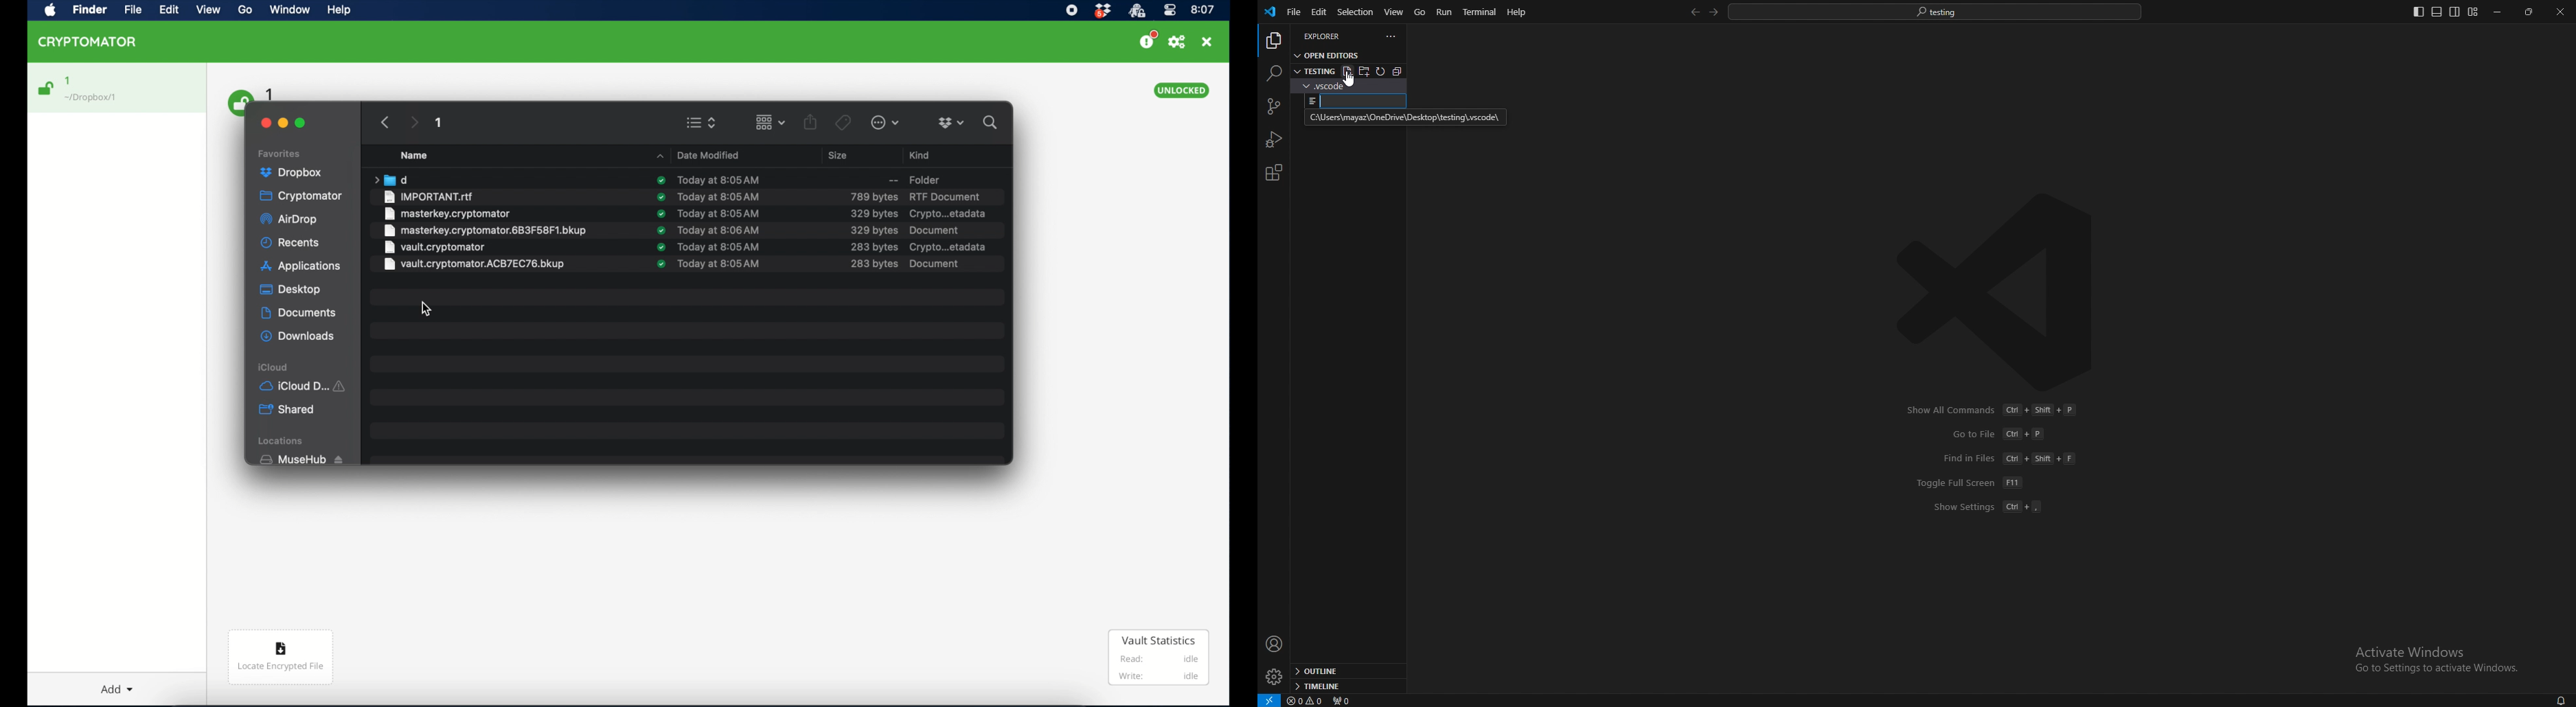  Describe the element at coordinates (717, 179) in the screenshot. I see `date` at that location.